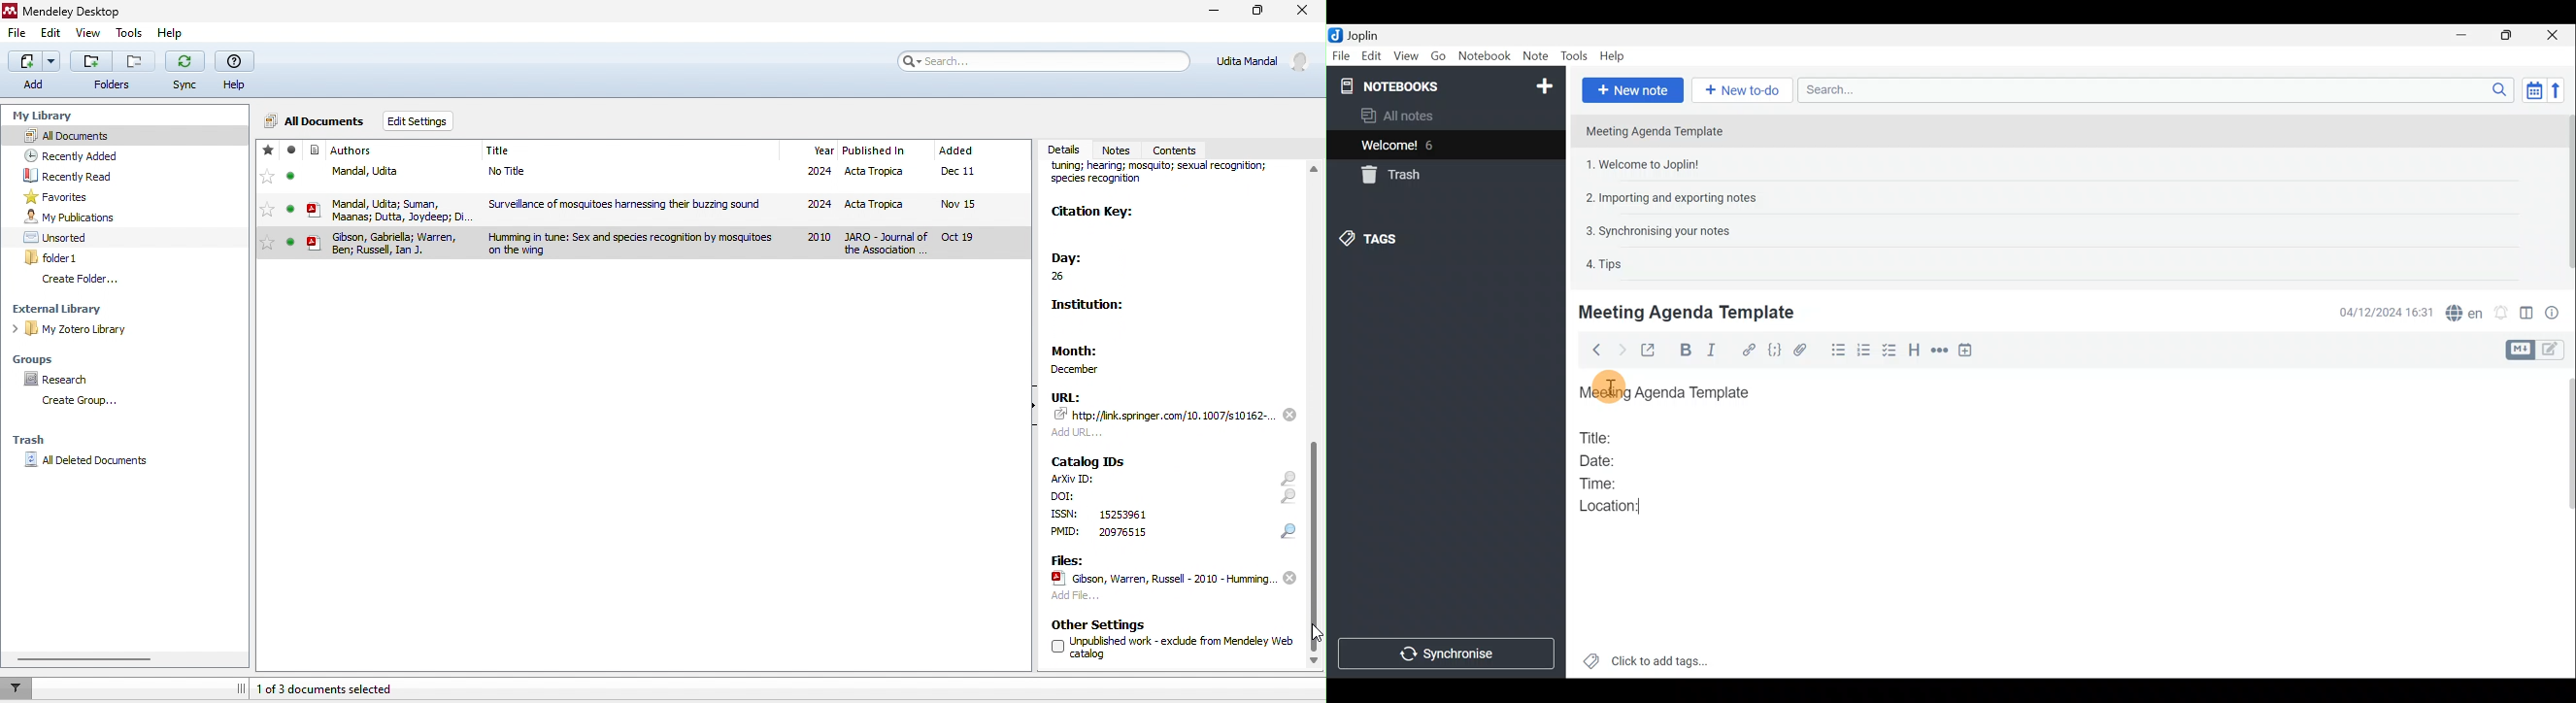 The width and height of the screenshot is (2576, 728). I want to click on 4. Tips, so click(1605, 264).